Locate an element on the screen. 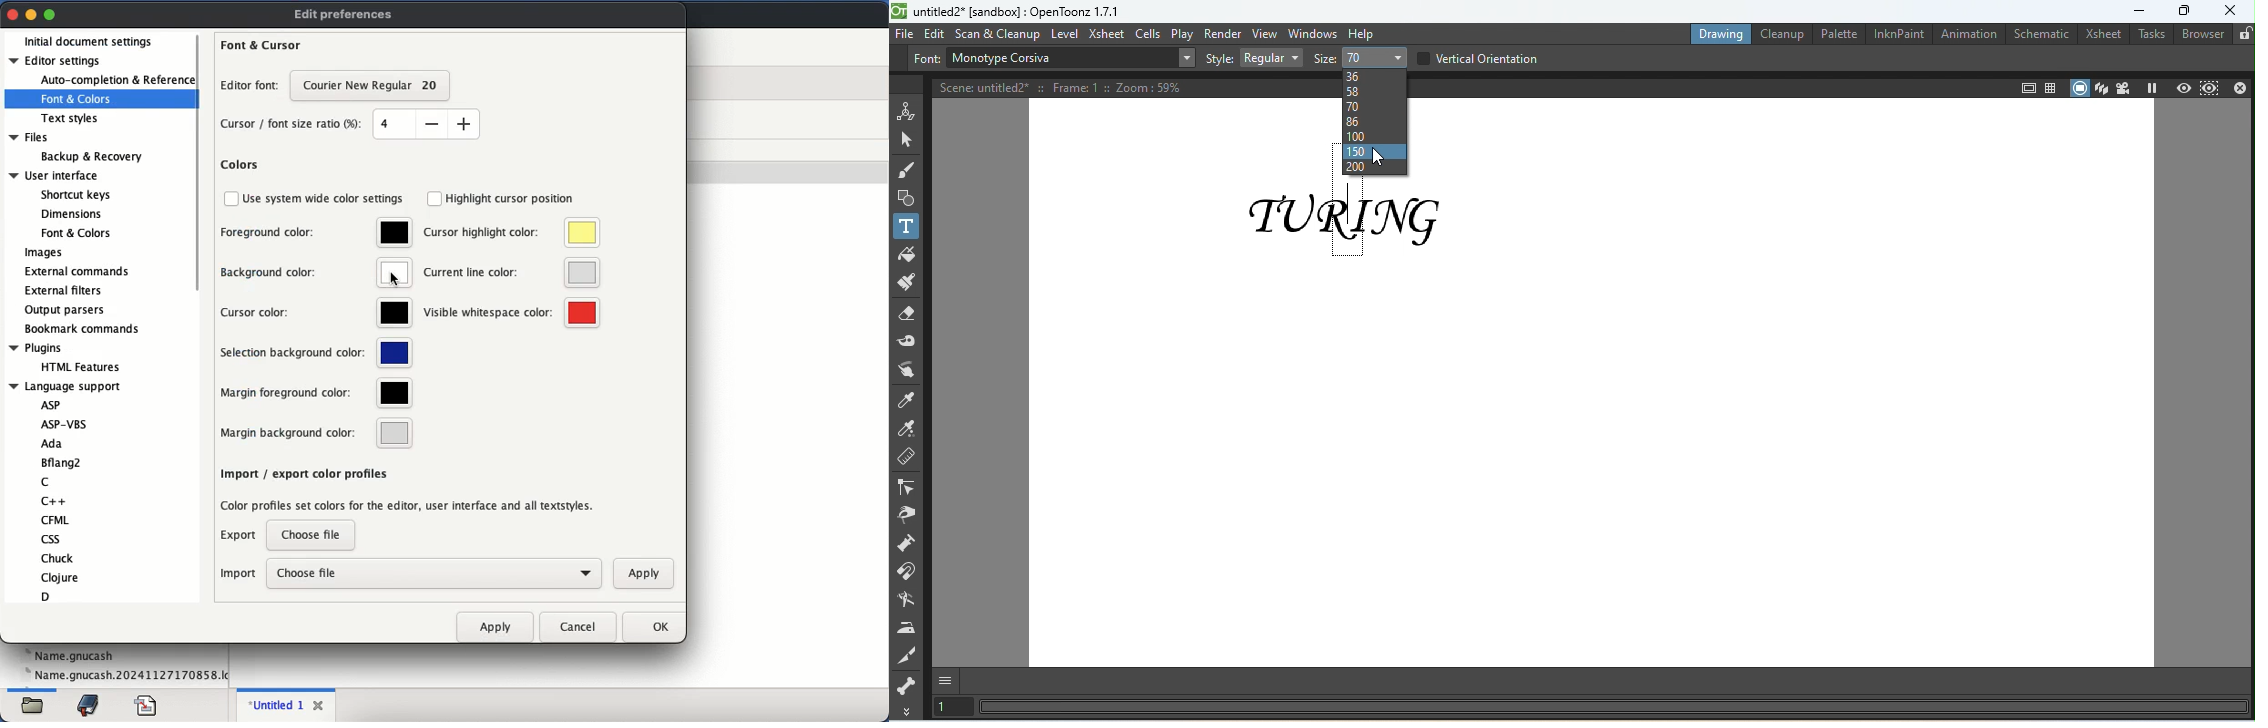  ok is located at coordinates (656, 626).